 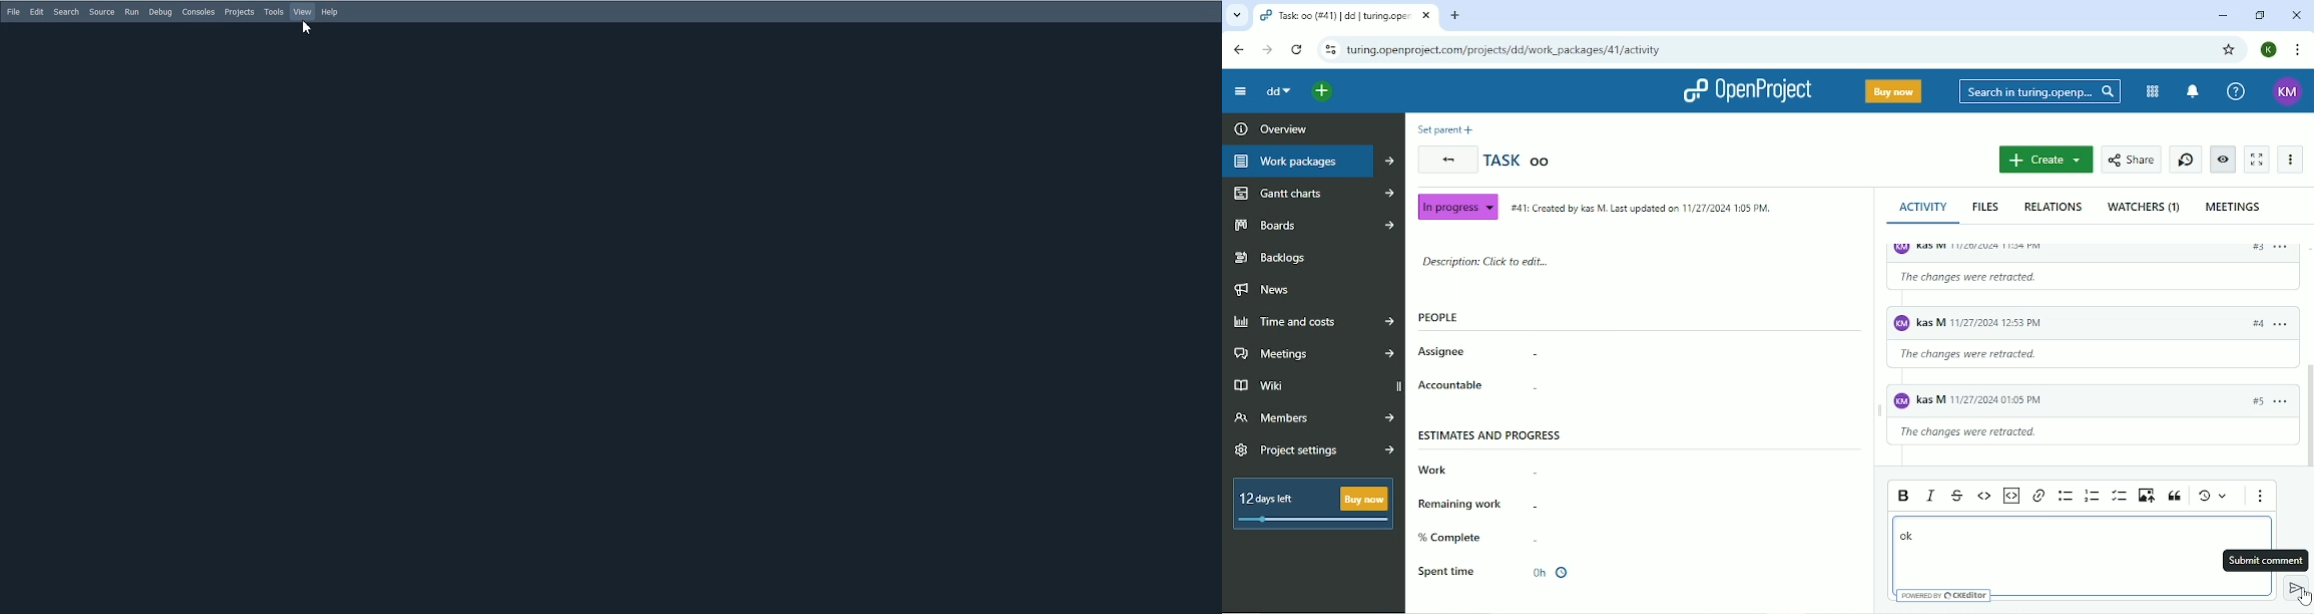 I want to click on Unwatch work package, so click(x=2224, y=159).